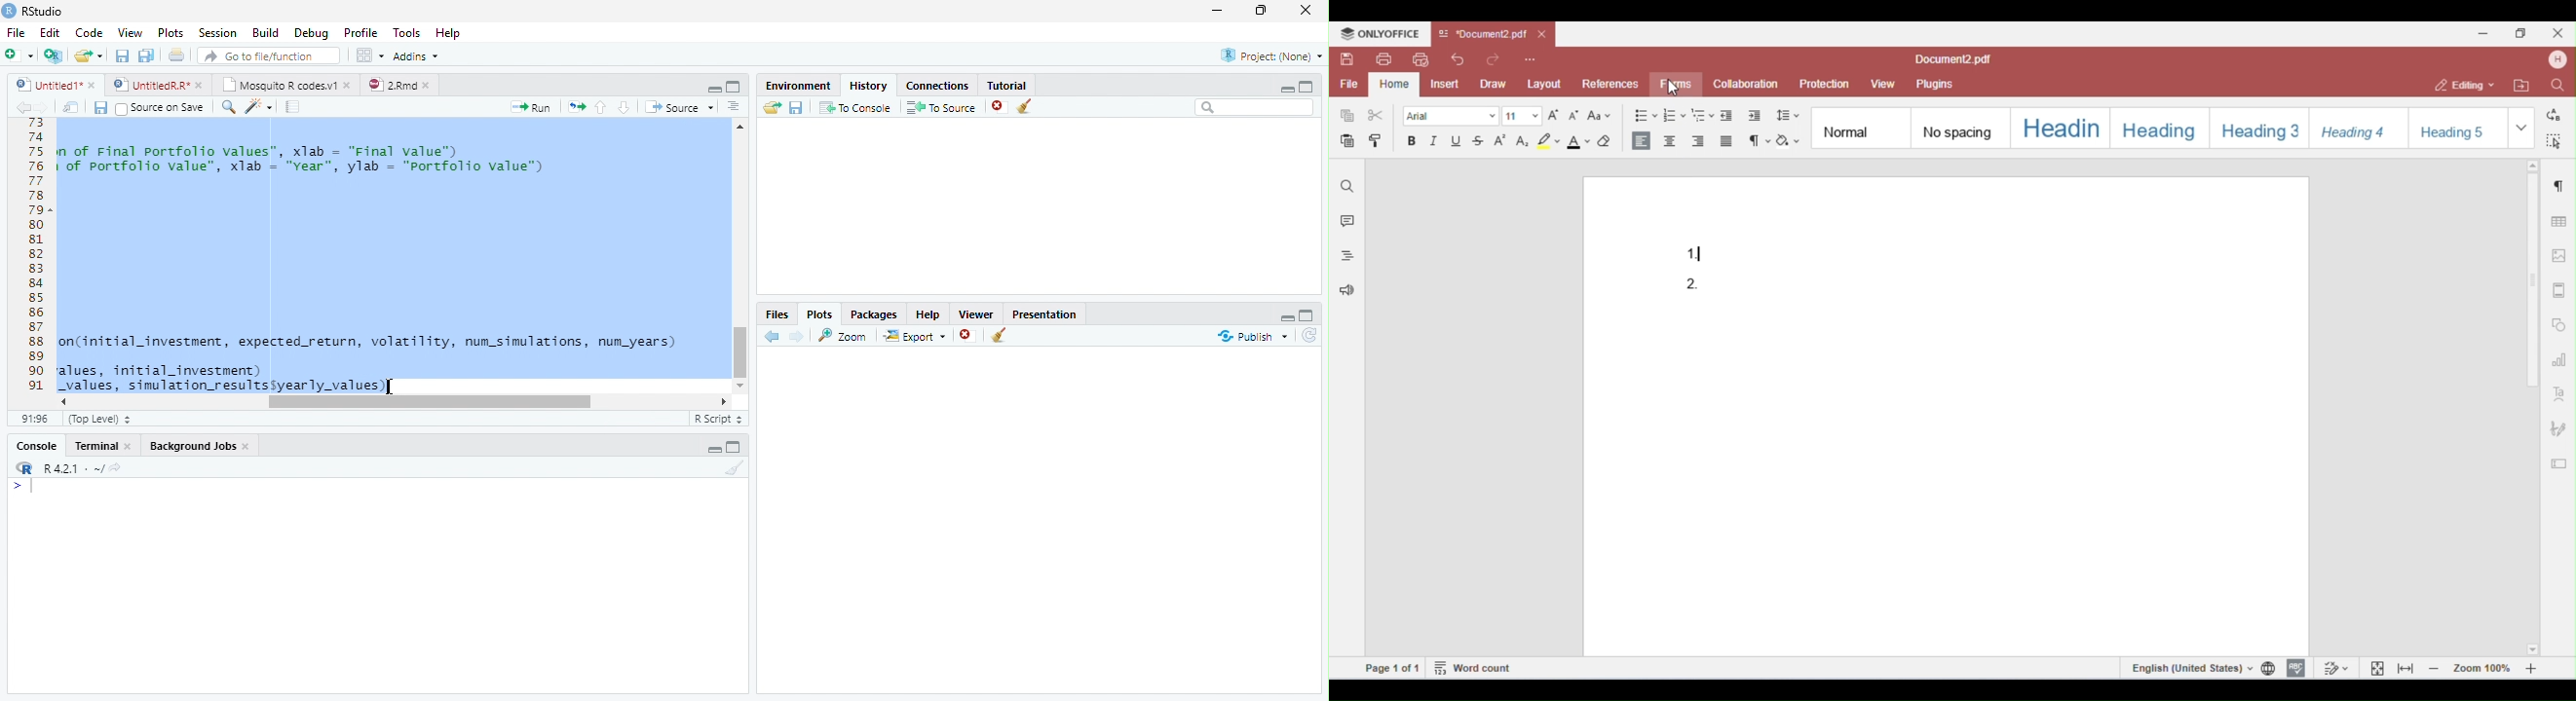  What do you see at coordinates (267, 55) in the screenshot?
I see `Go to file/function` at bounding box center [267, 55].